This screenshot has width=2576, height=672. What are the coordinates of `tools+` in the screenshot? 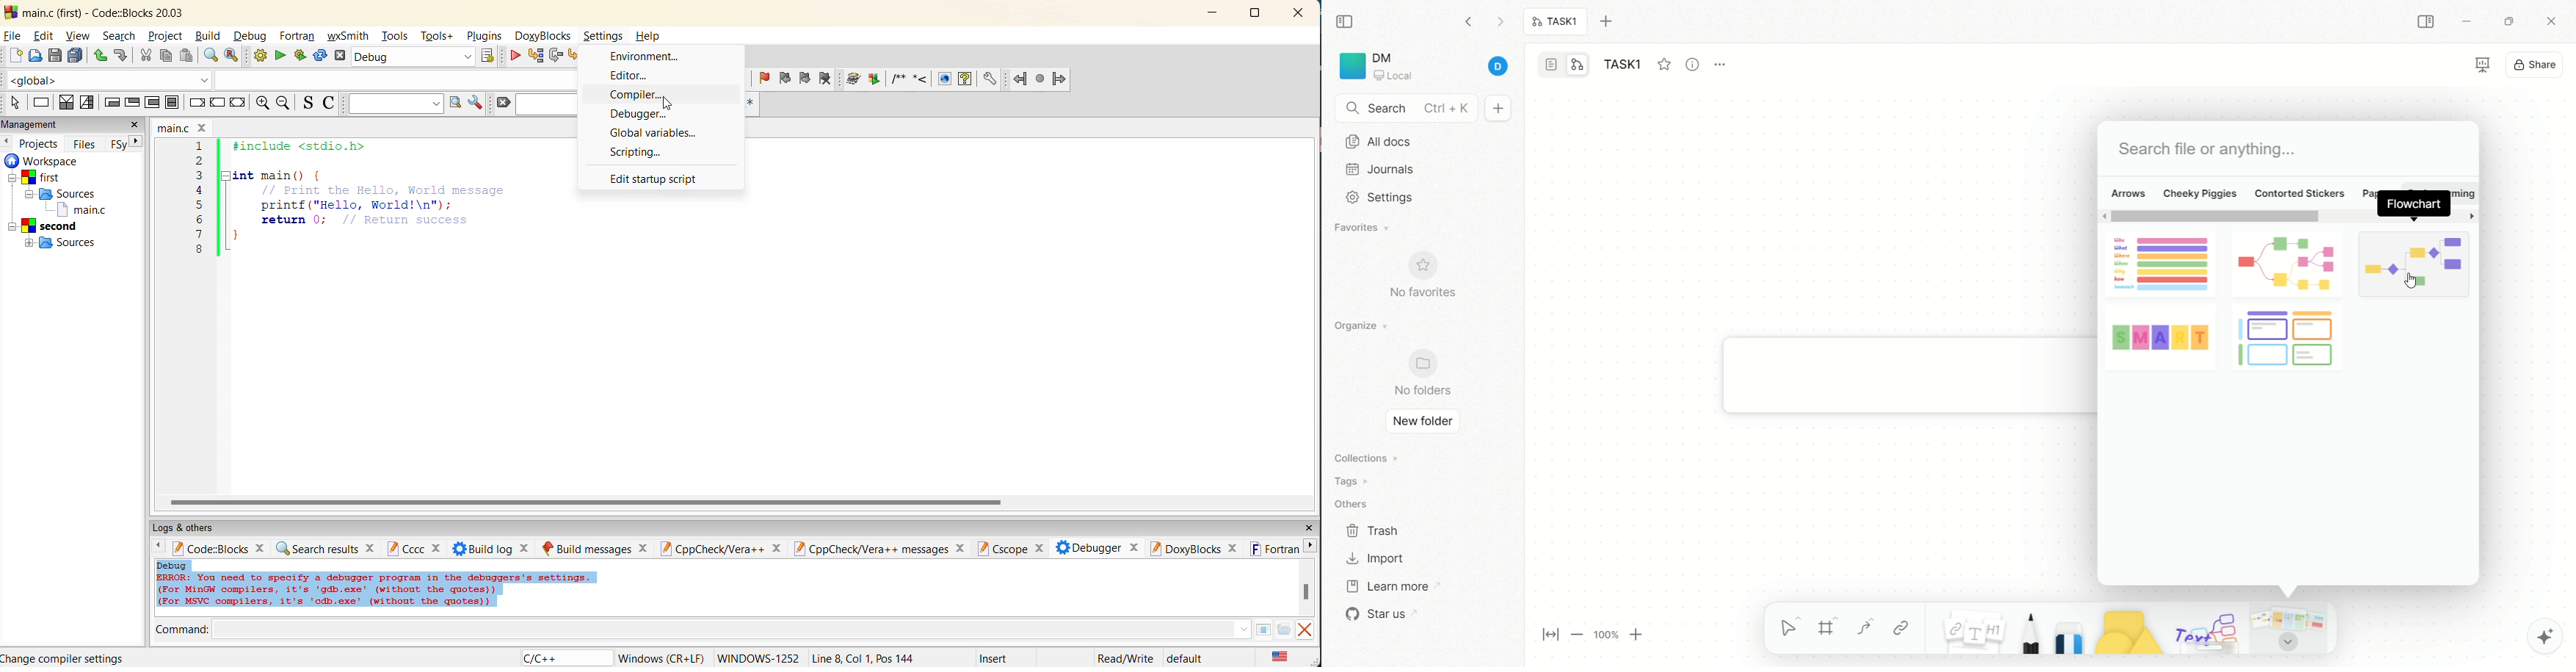 It's located at (437, 35).